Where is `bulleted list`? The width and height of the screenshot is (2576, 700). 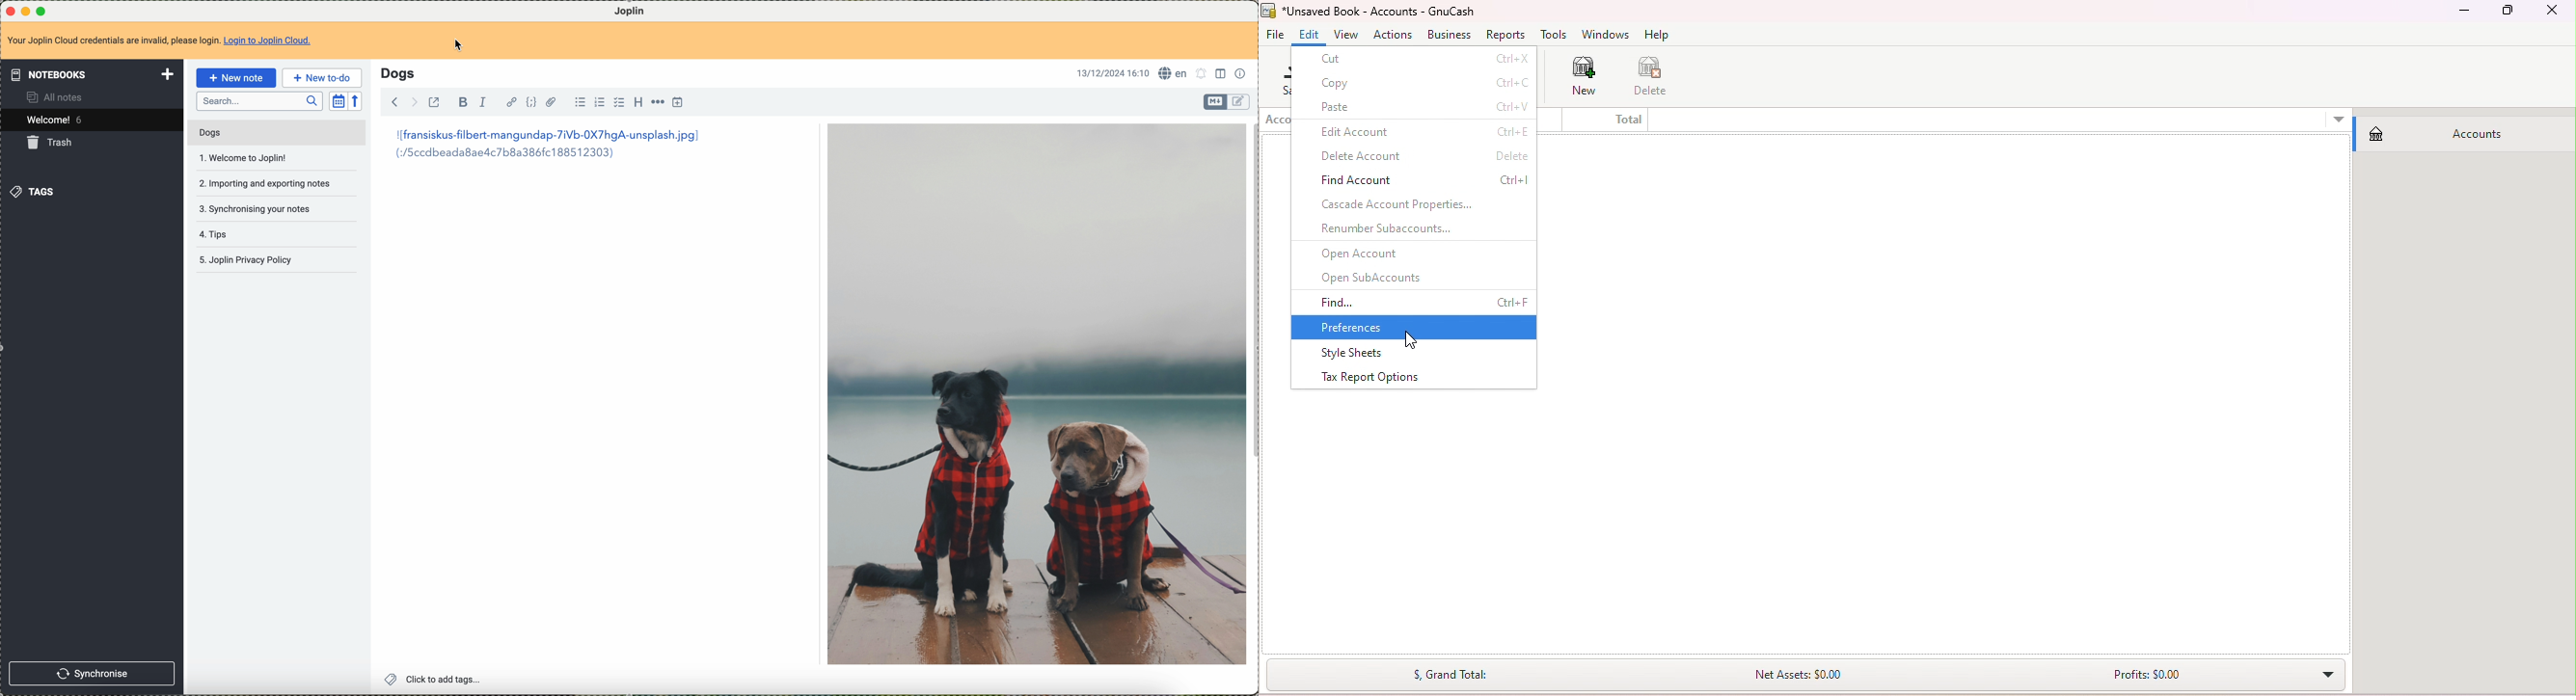
bulleted list is located at coordinates (579, 103).